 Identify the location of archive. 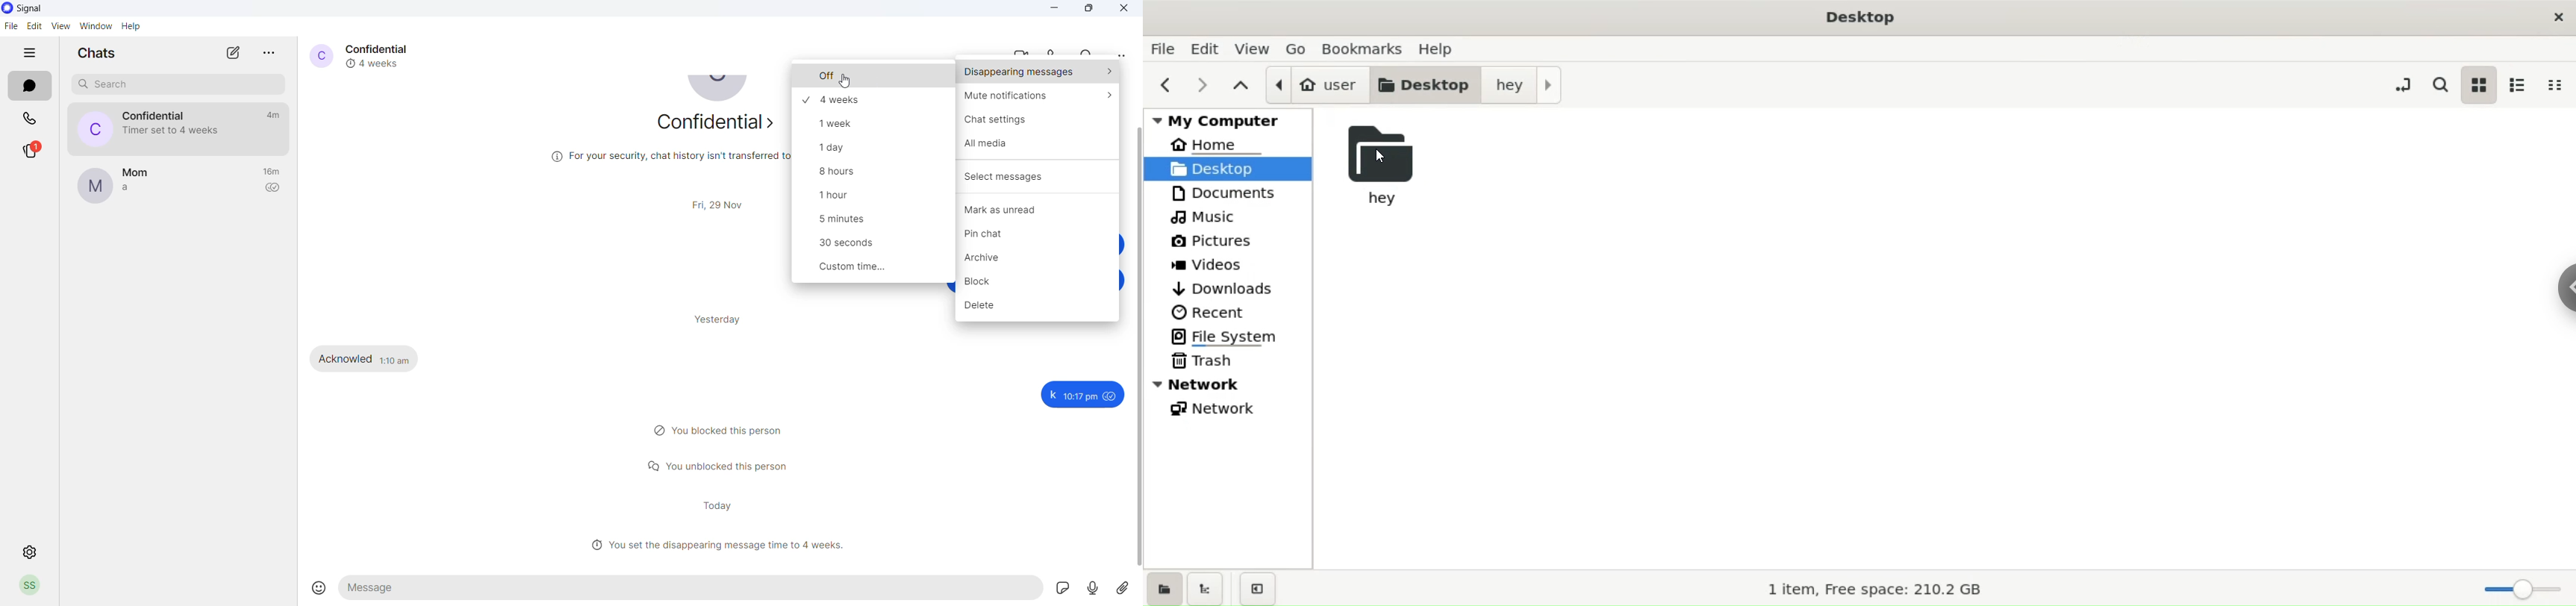
(1041, 261).